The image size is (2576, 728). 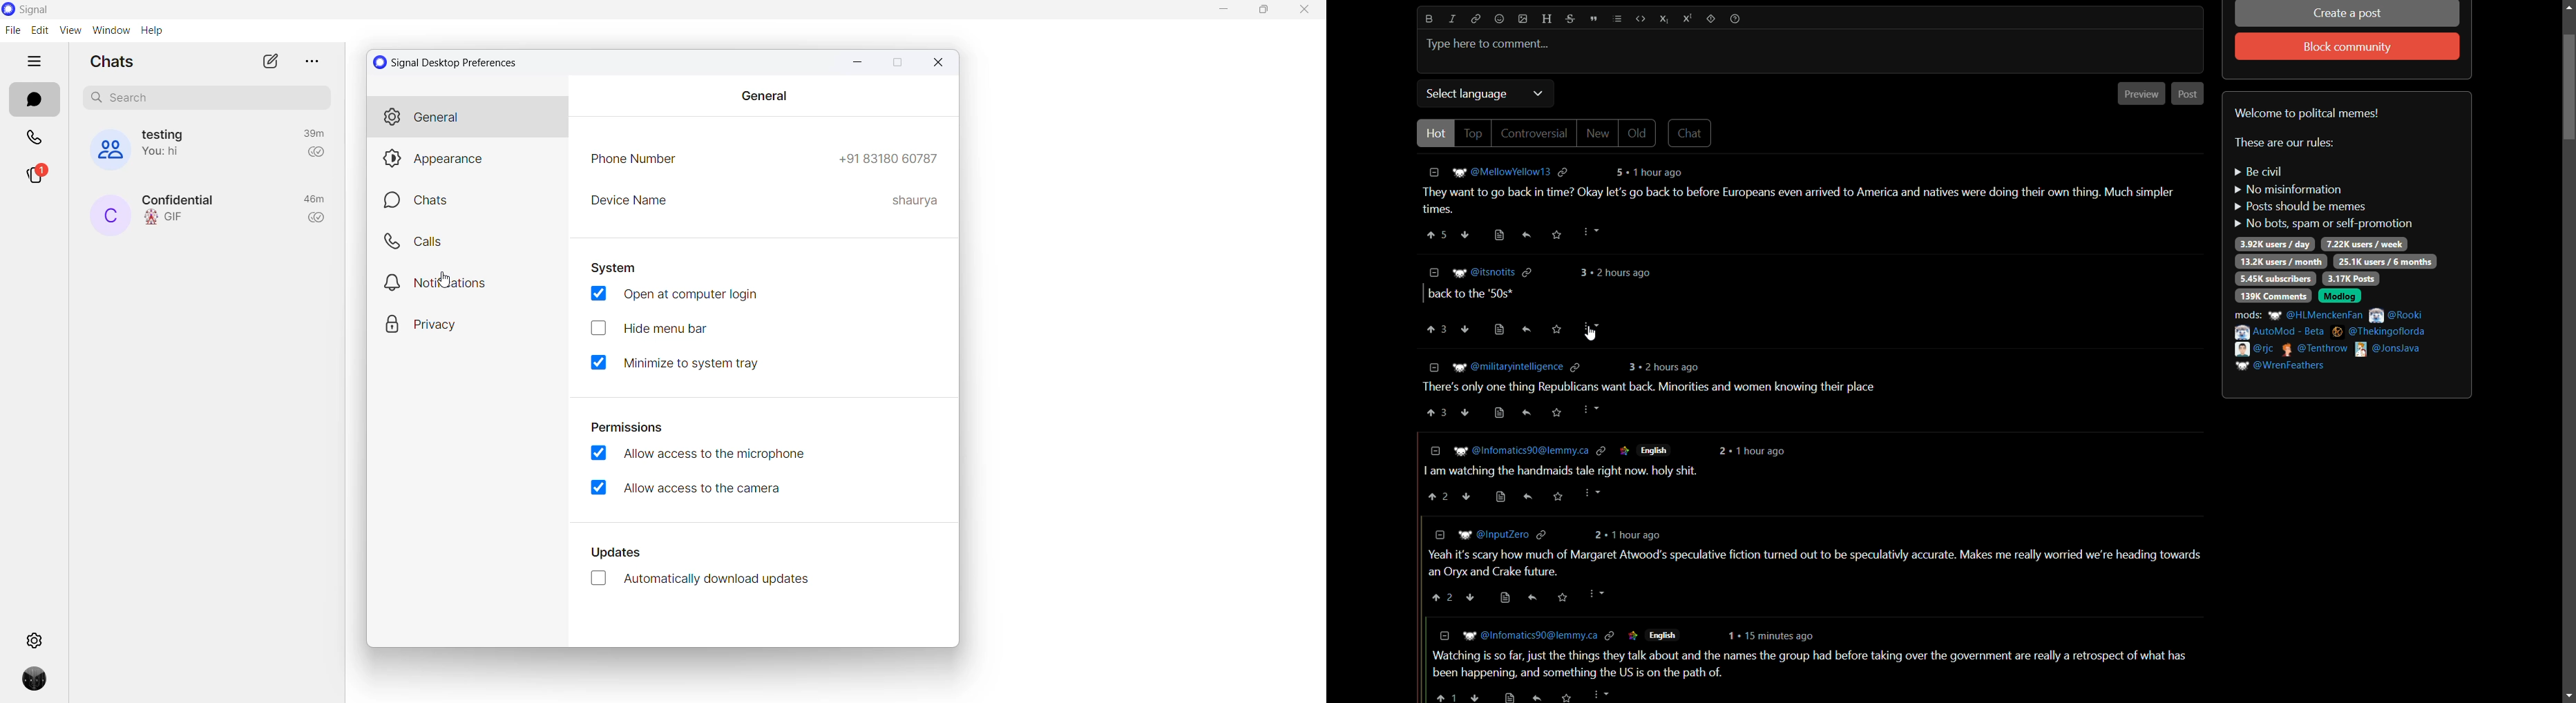 I want to click on updates checkbox, so click(x=708, y=581).